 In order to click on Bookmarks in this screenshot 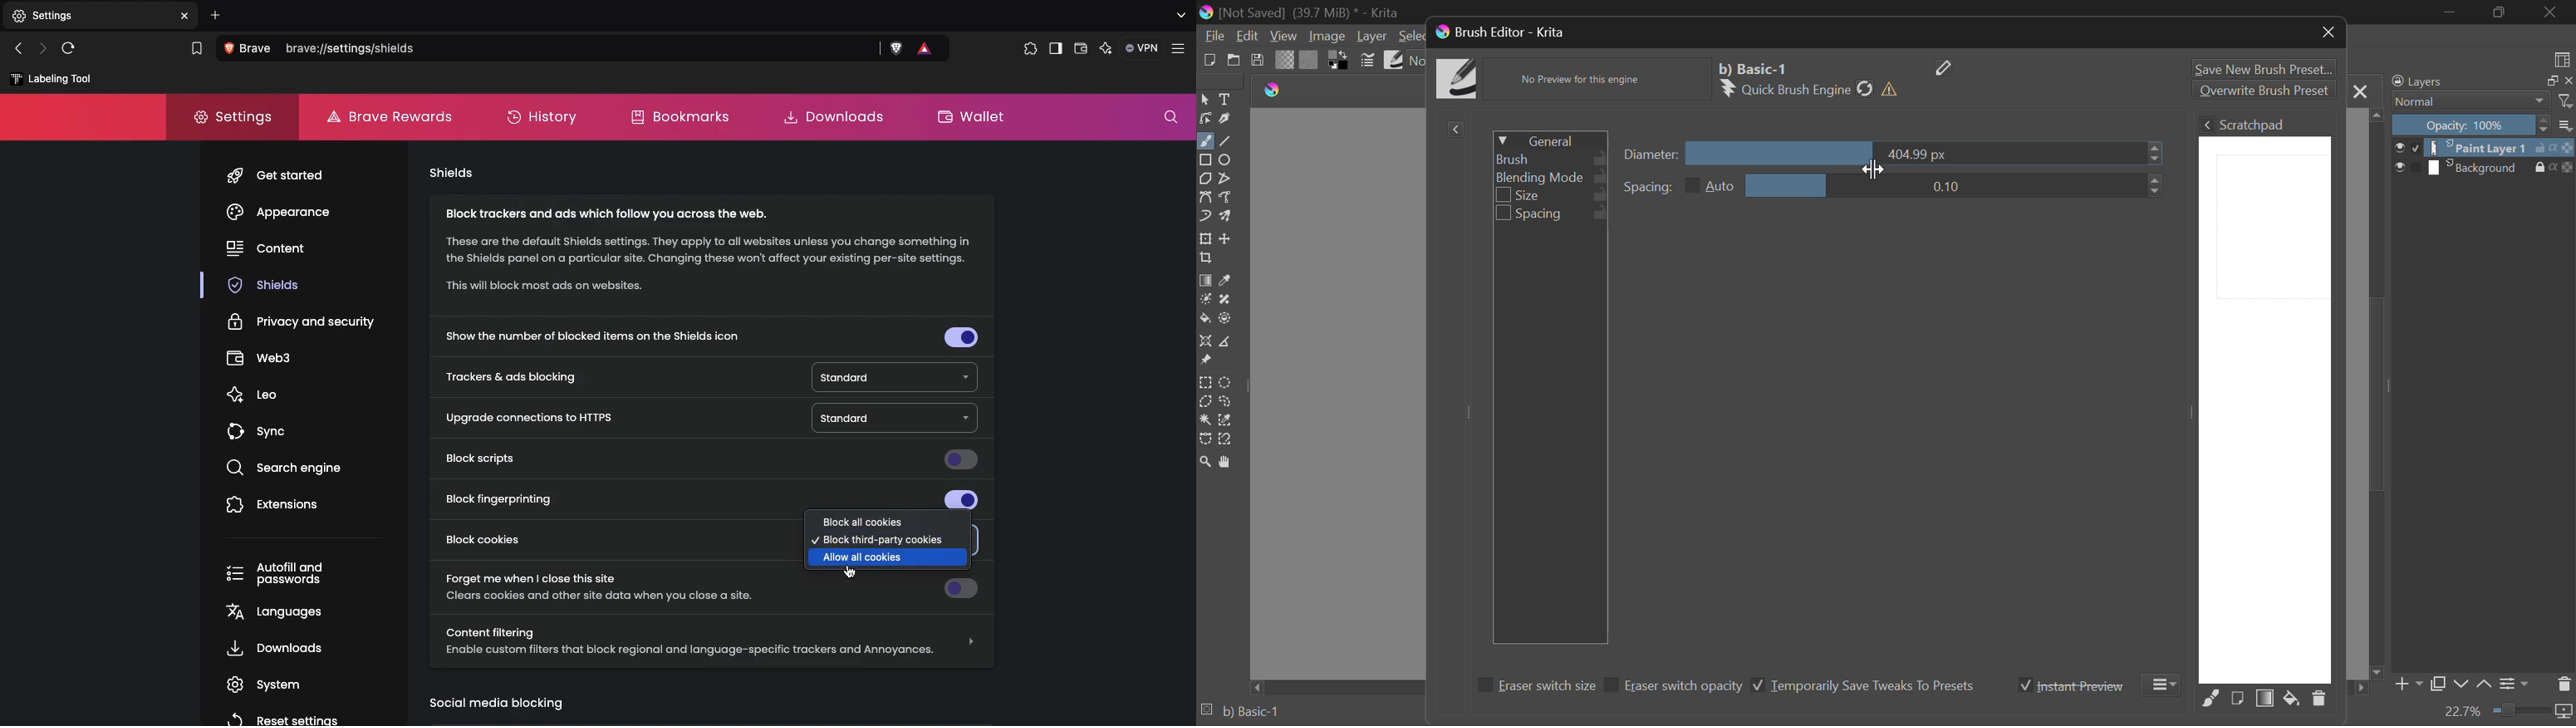, I will do `click(685, 115)`.